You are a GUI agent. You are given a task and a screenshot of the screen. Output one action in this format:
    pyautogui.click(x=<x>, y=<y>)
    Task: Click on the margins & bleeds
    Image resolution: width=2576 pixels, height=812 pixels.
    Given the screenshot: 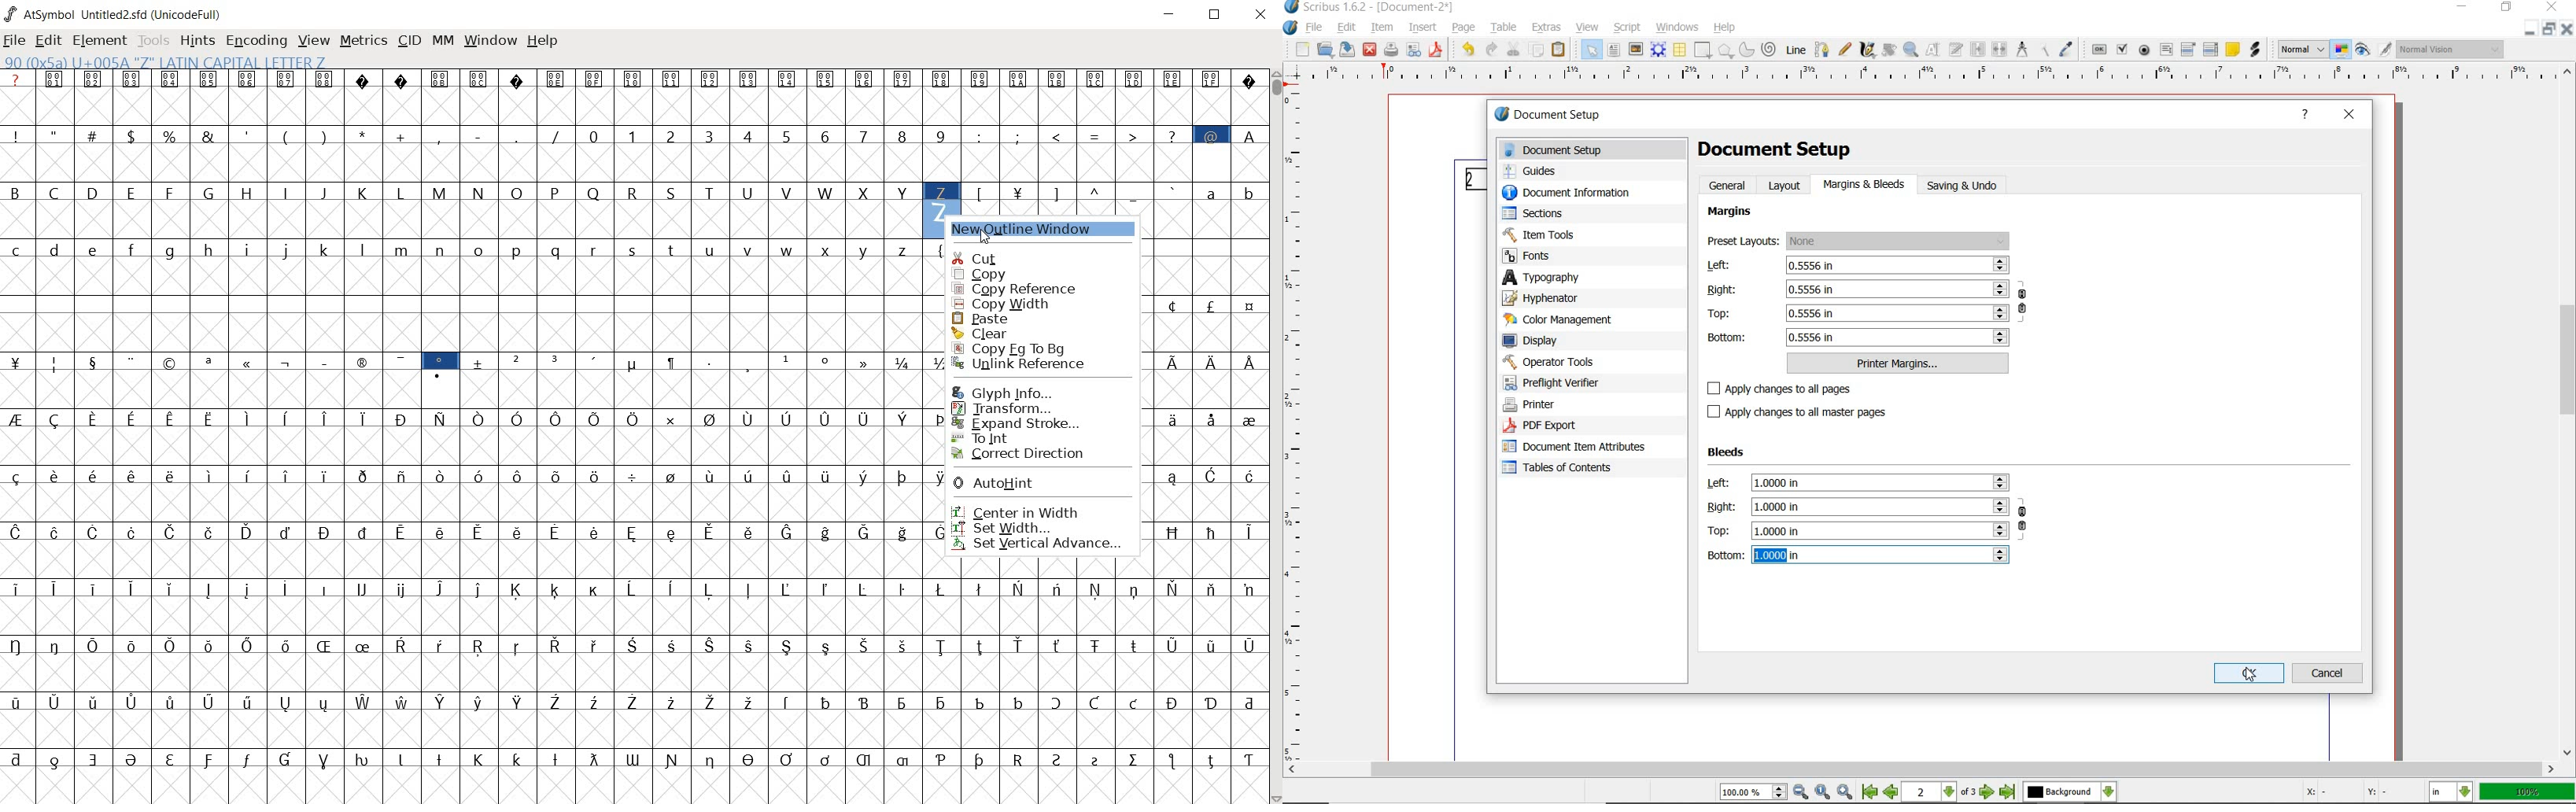 What is the action you would take?
    pyautogui.click(x=1865, y=186)
    